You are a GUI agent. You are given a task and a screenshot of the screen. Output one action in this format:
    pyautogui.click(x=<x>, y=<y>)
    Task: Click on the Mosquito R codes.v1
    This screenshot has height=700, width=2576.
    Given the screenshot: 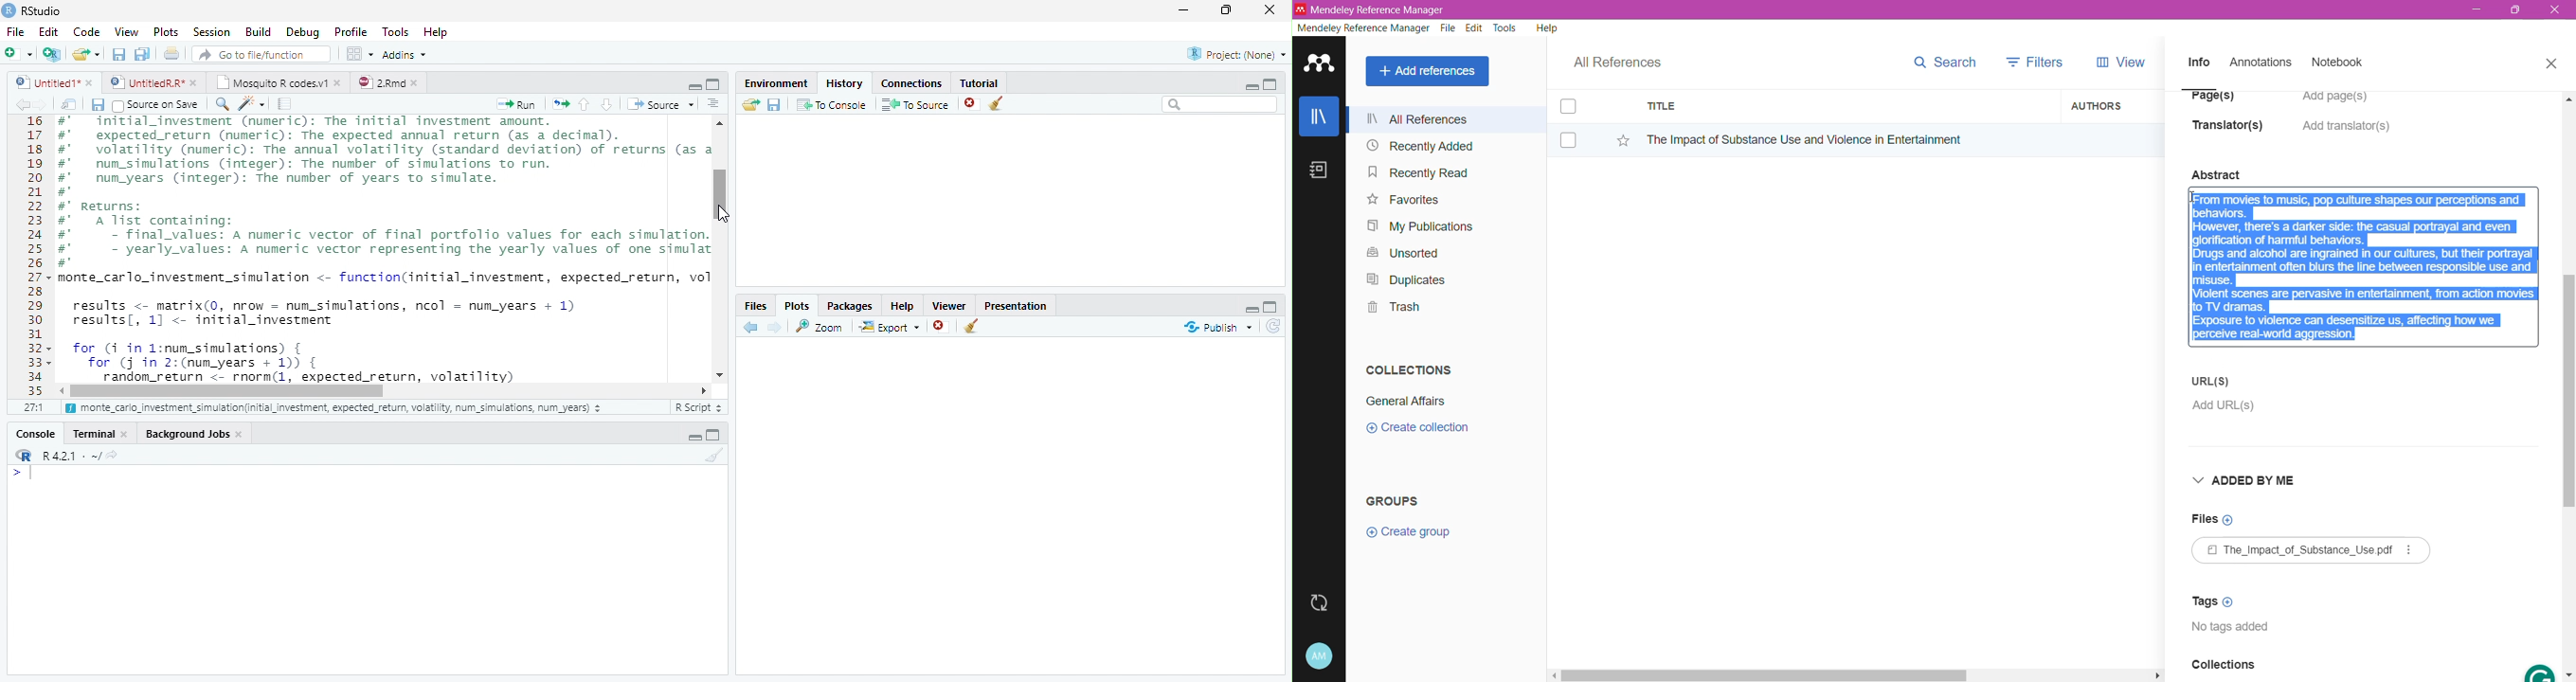 What is the action you would take?
    pyautogui.click(x=277, y=81)
    